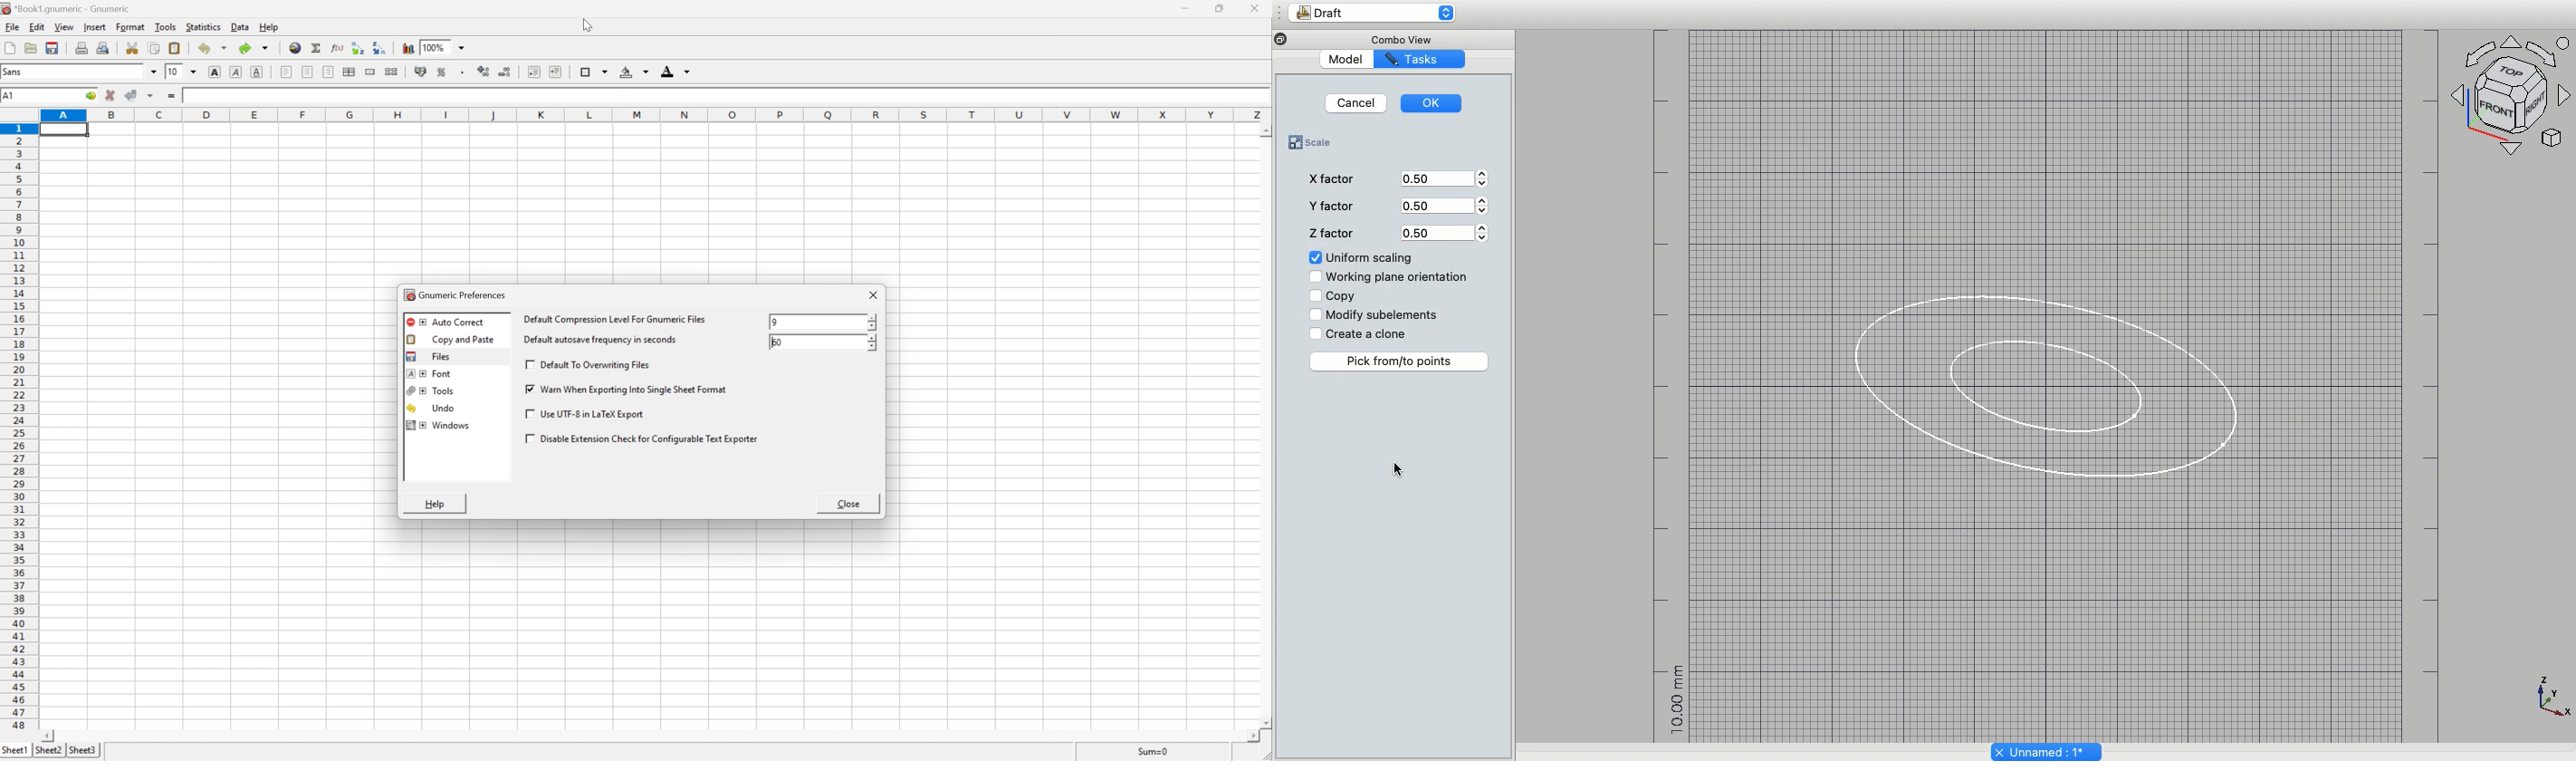 This screenshot has height=784, width=2576. What do you see at coordinates (588, 365) in the screenshot?
I see `default to overwriting files` at bounding box center [588, 365].